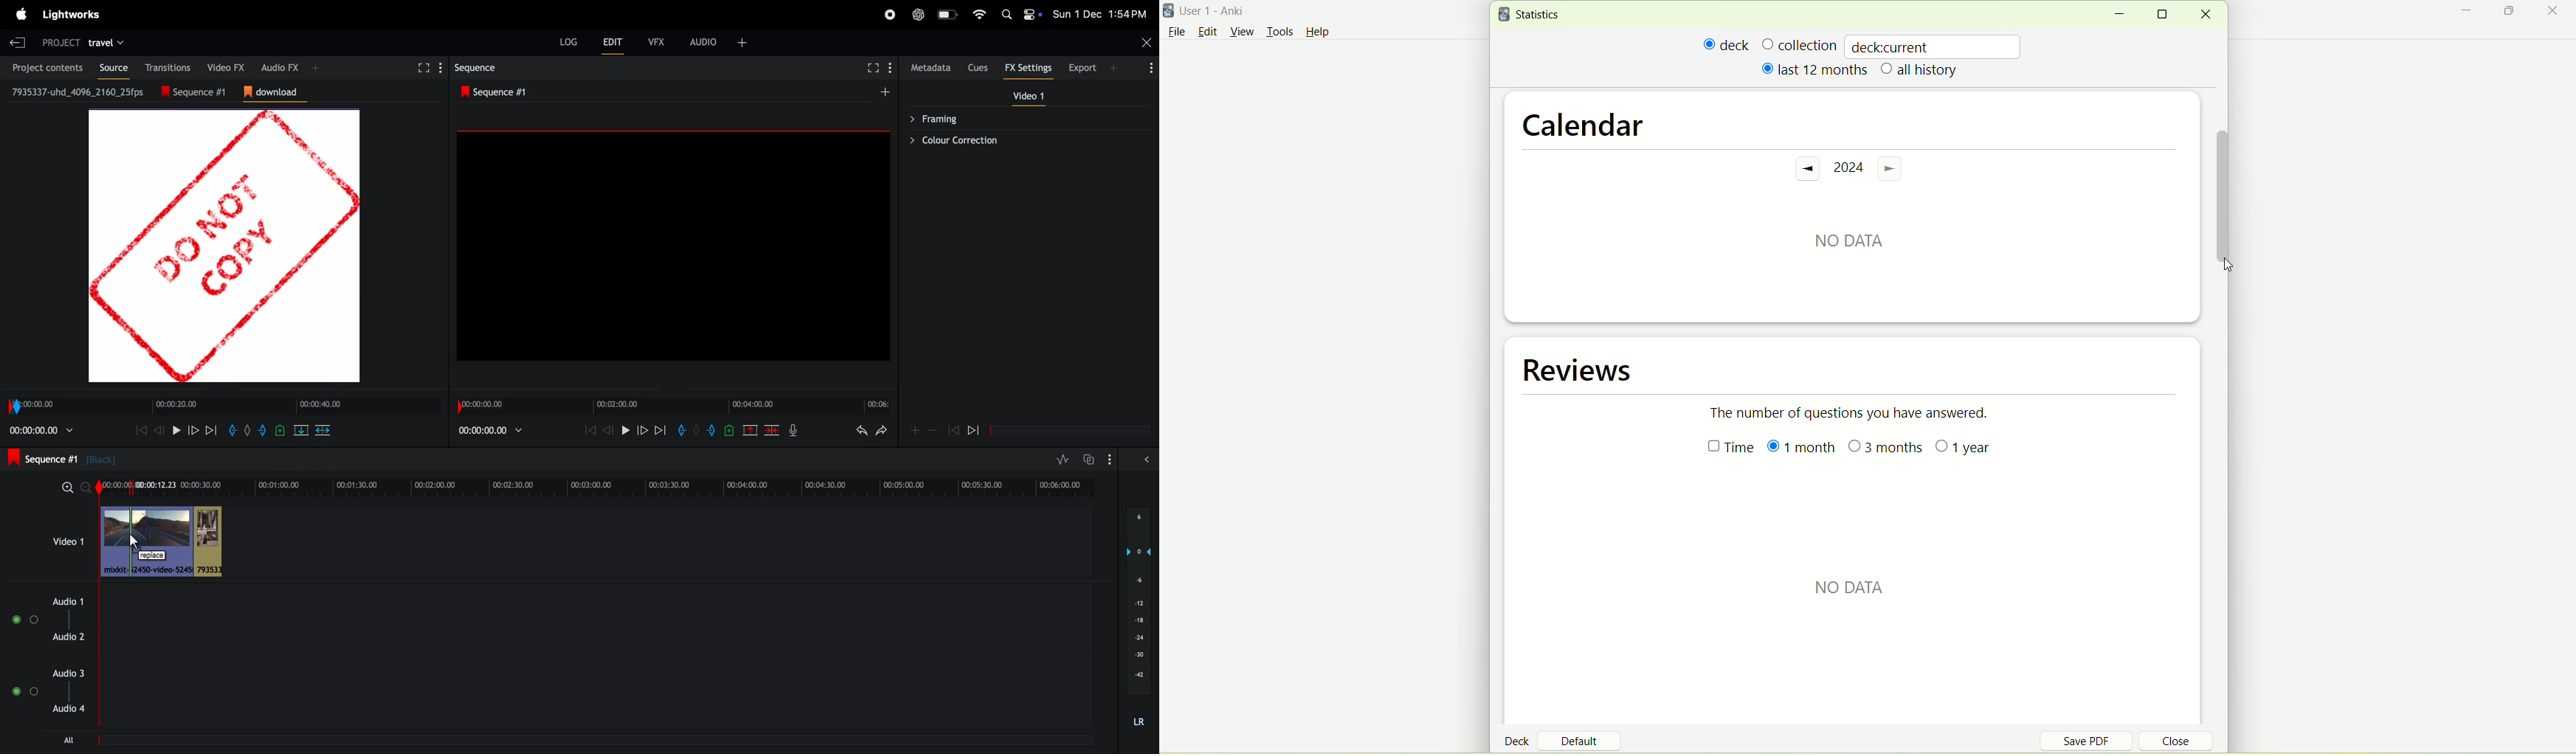  What do you see at coordinates (275, 93) in the screenshot?
I see `download` at bounding box center [275, 93].